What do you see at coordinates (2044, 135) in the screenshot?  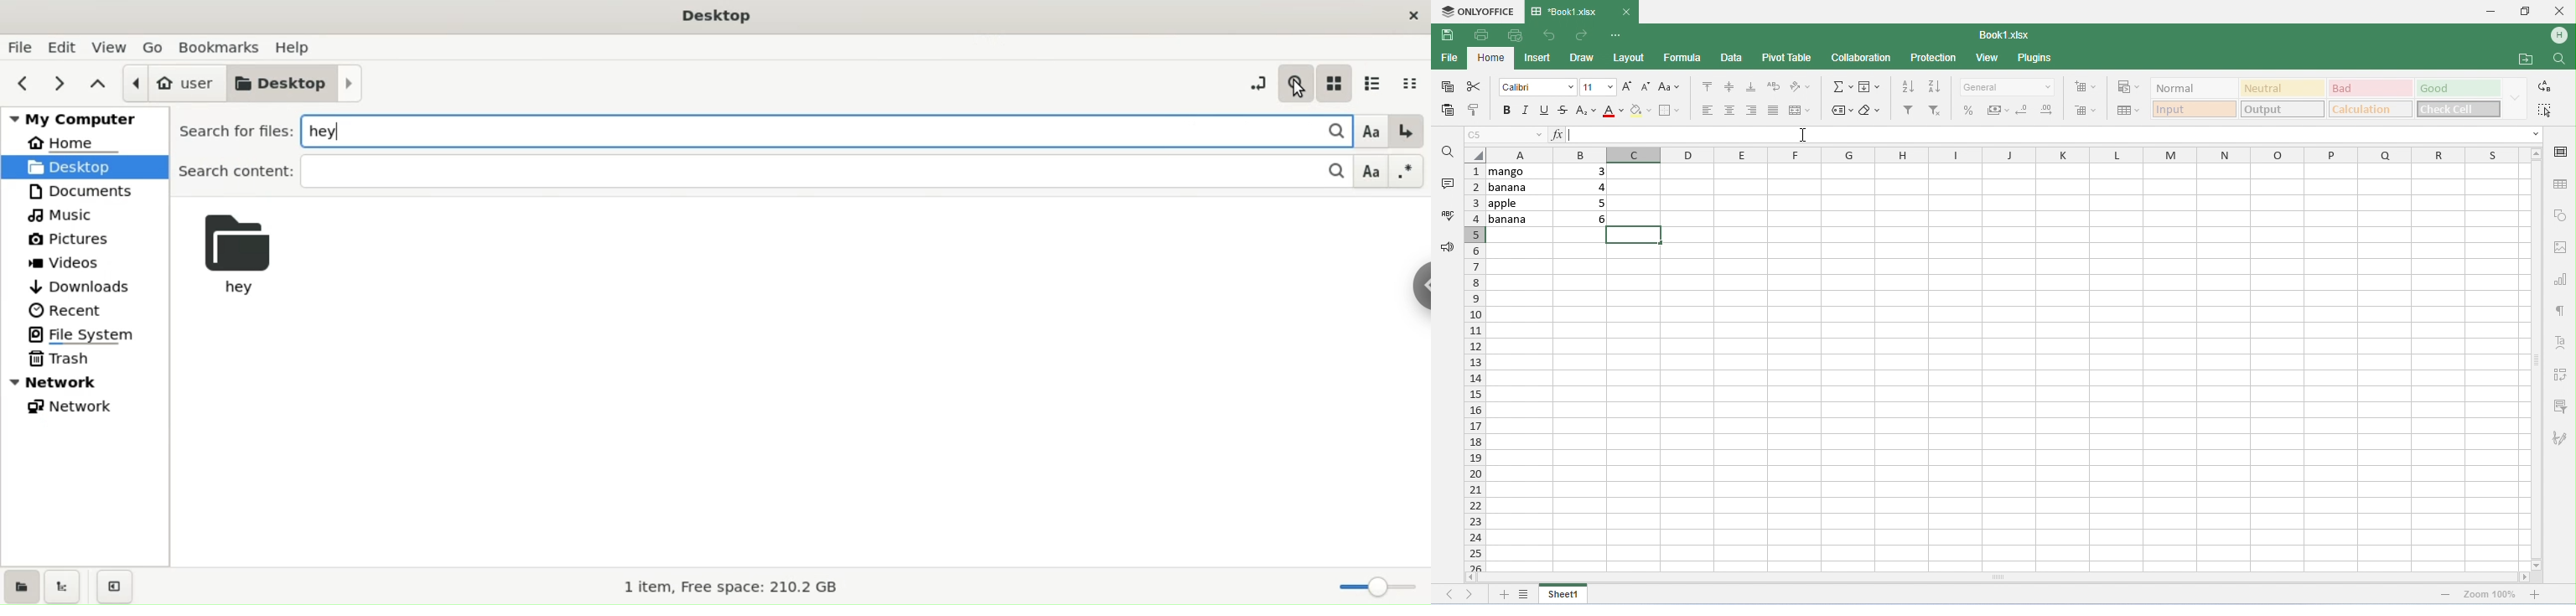 I see `formula bar` at bounding box center [2044, 135].